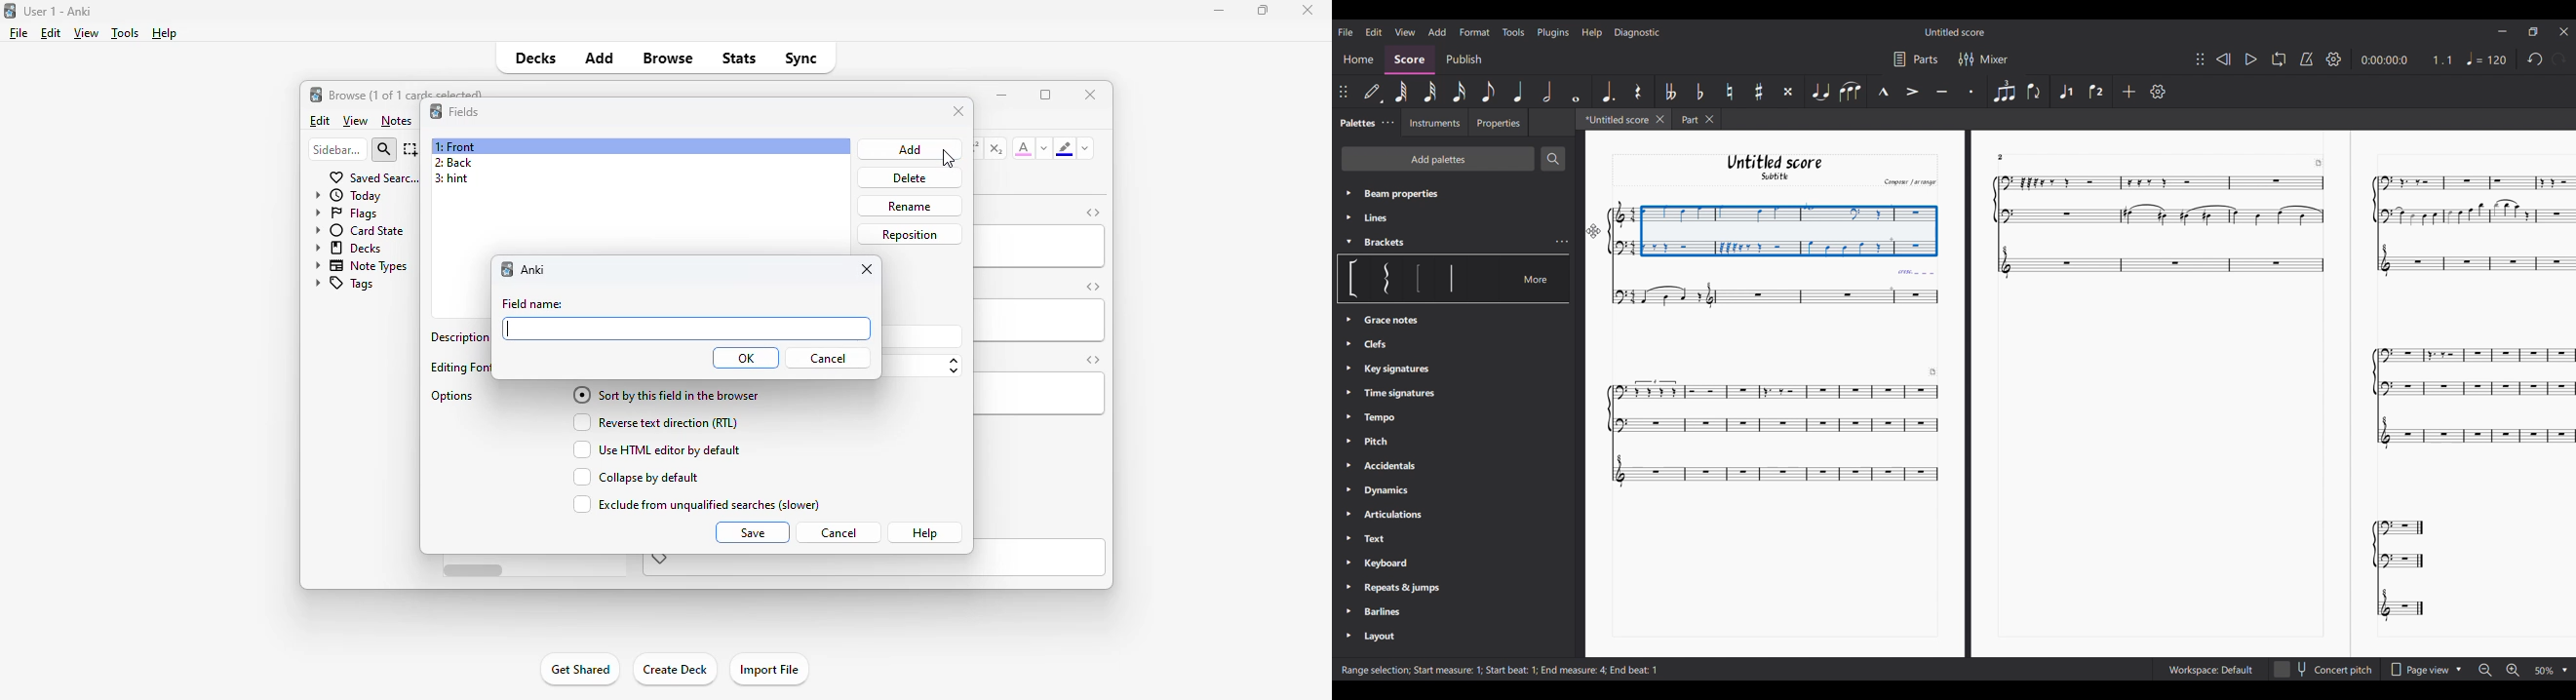  Describe the element at coordinates (374, 176) in the screenshot. I see `saved searches` at that location.